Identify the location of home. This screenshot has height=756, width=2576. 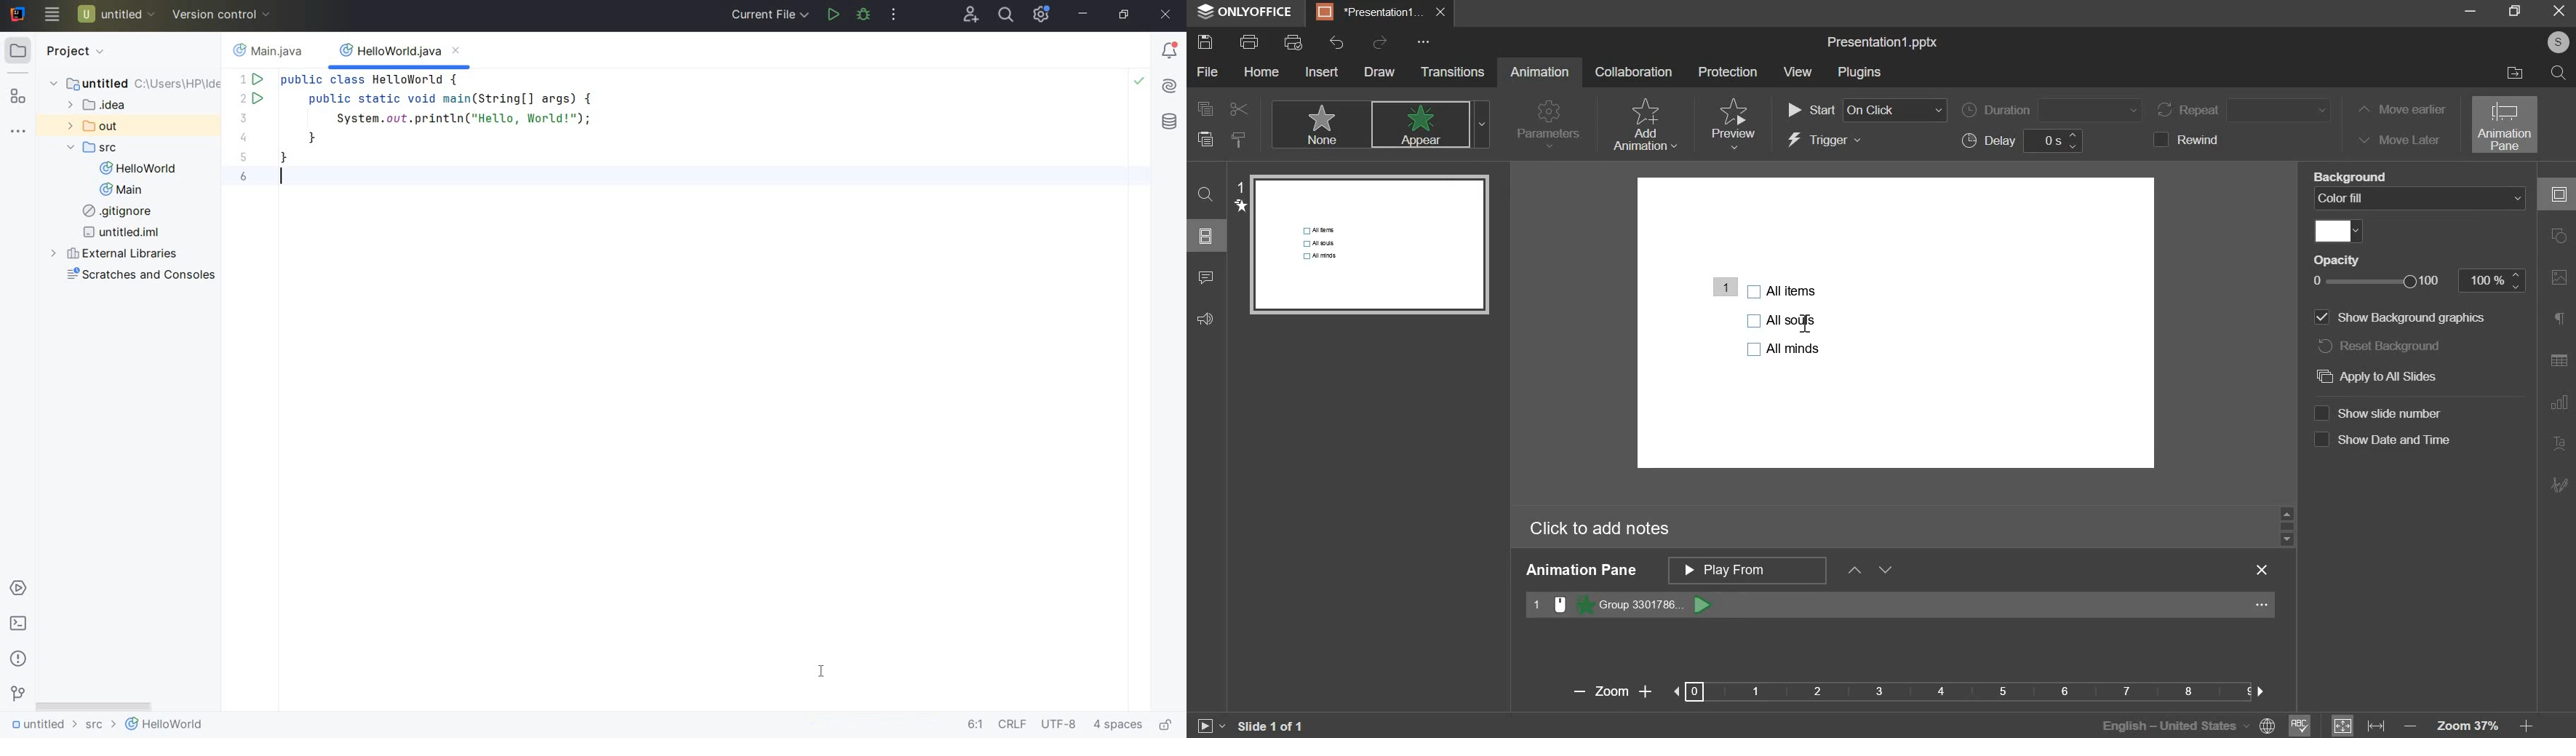
(1261, 72).